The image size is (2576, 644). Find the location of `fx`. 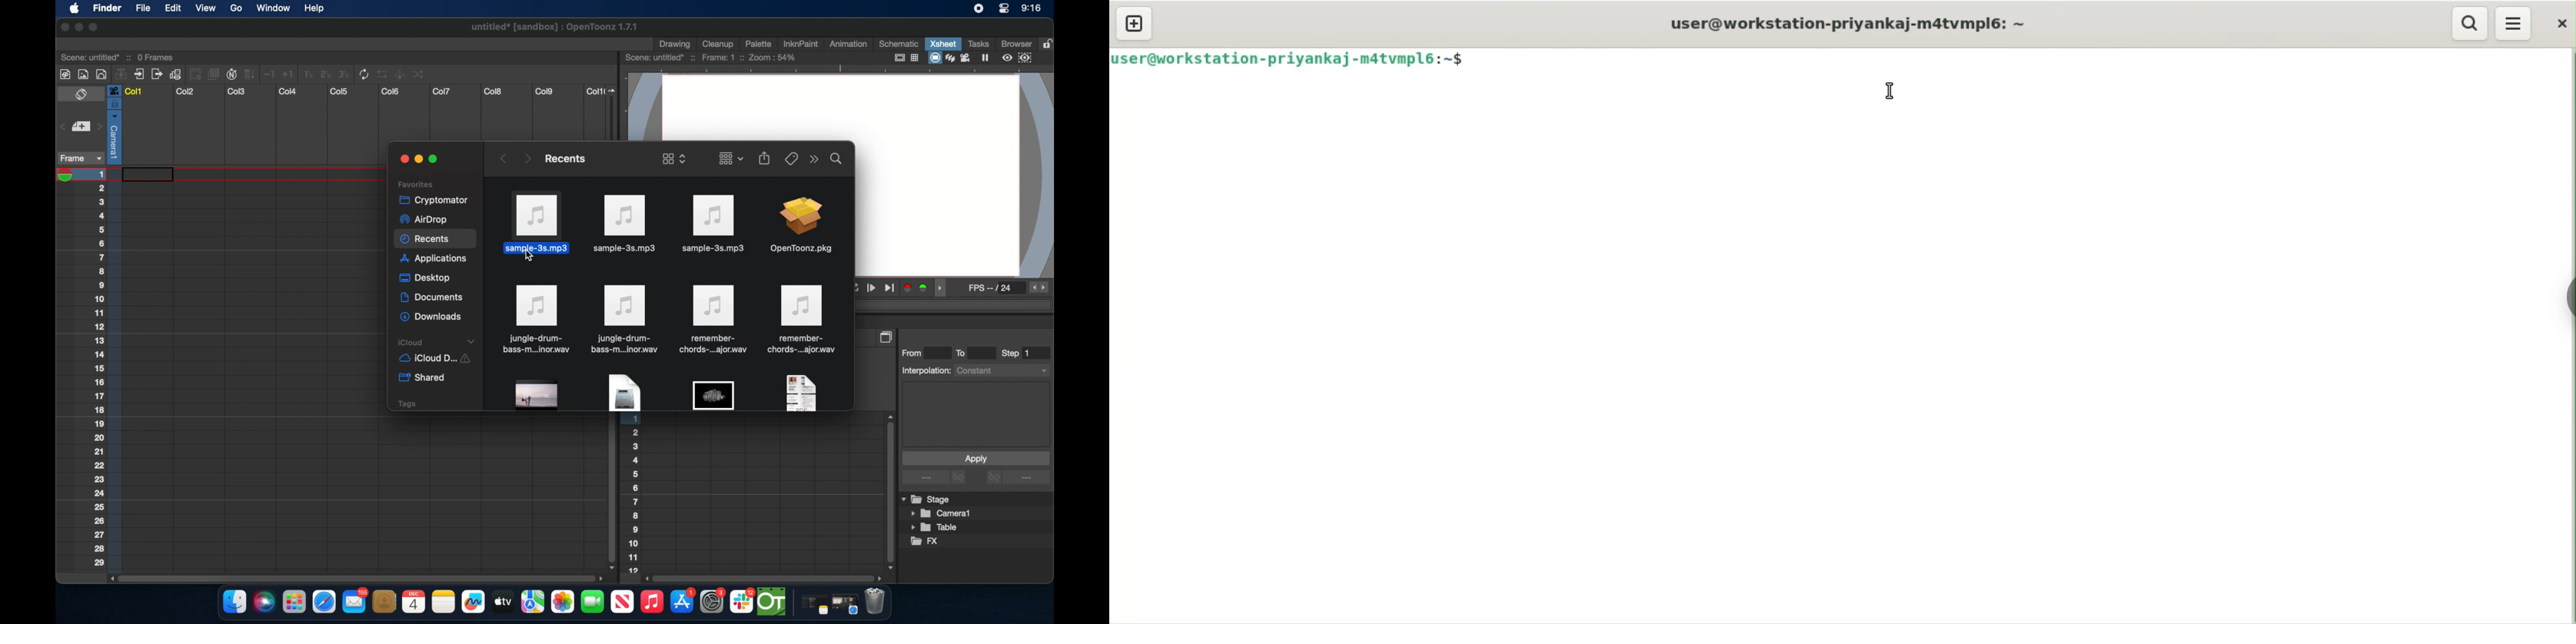

fx is located at coordinates (925, 541).